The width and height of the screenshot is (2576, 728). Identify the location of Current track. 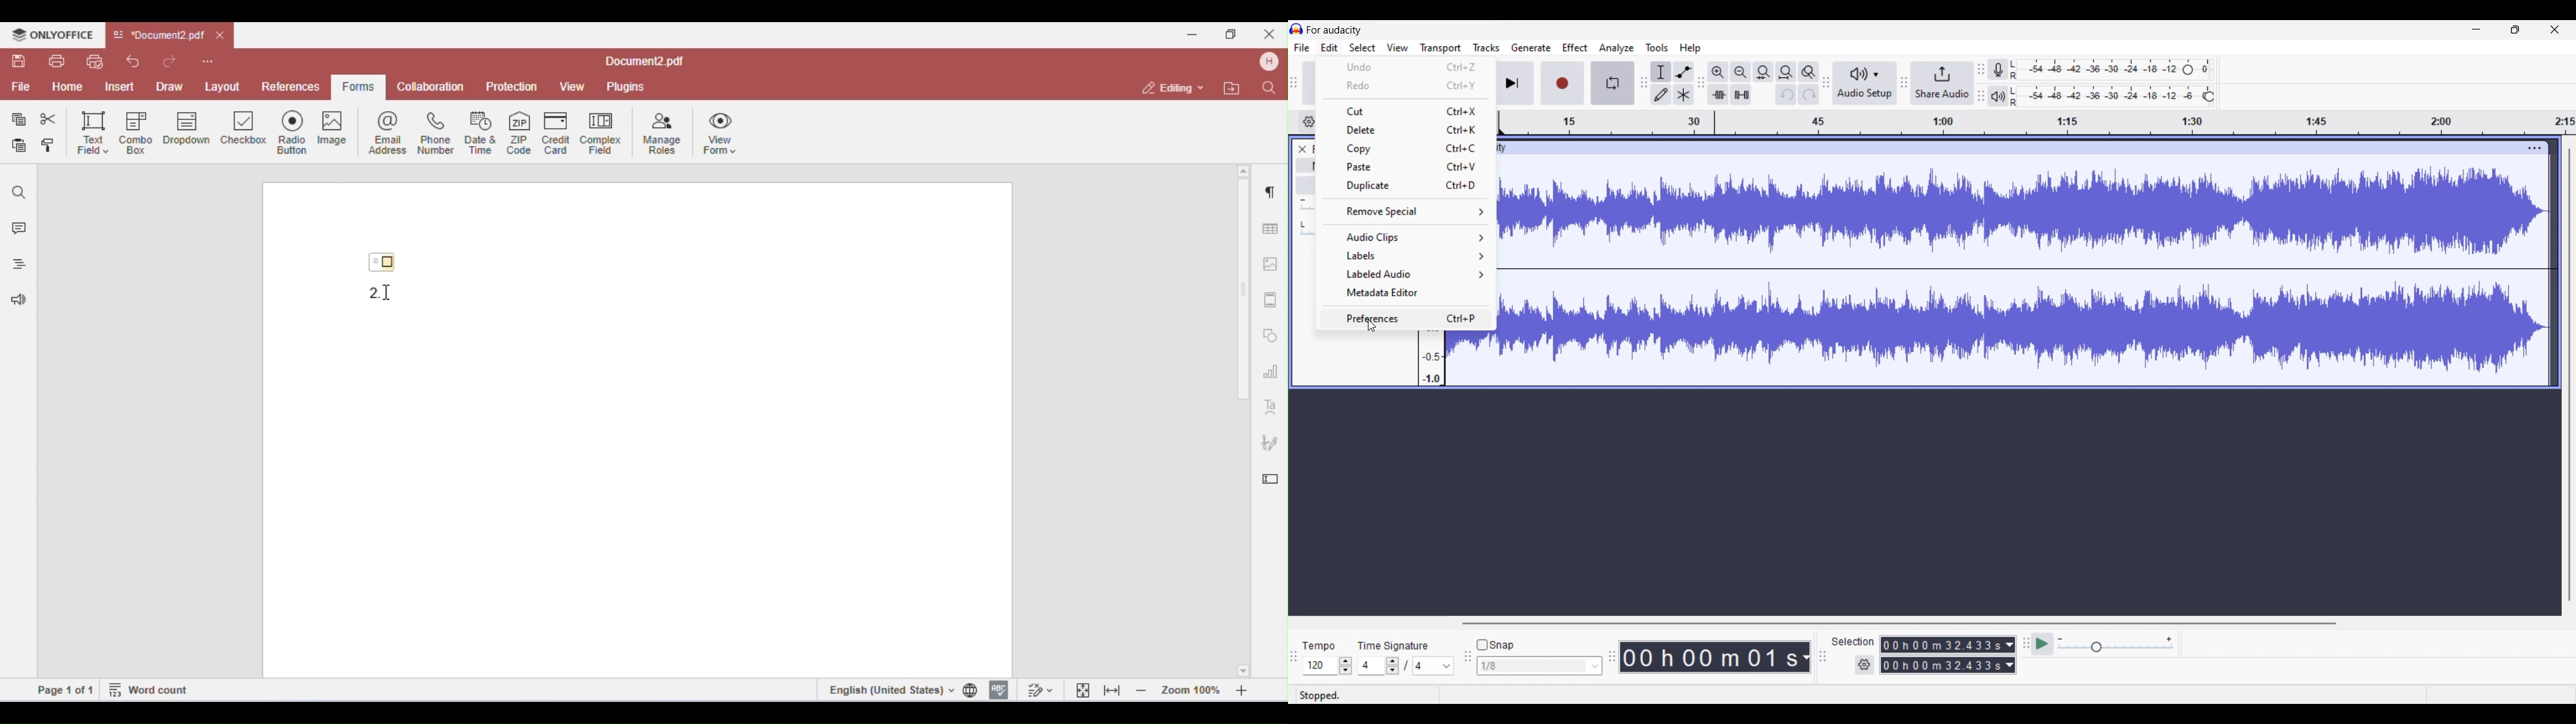
(2011, 263).